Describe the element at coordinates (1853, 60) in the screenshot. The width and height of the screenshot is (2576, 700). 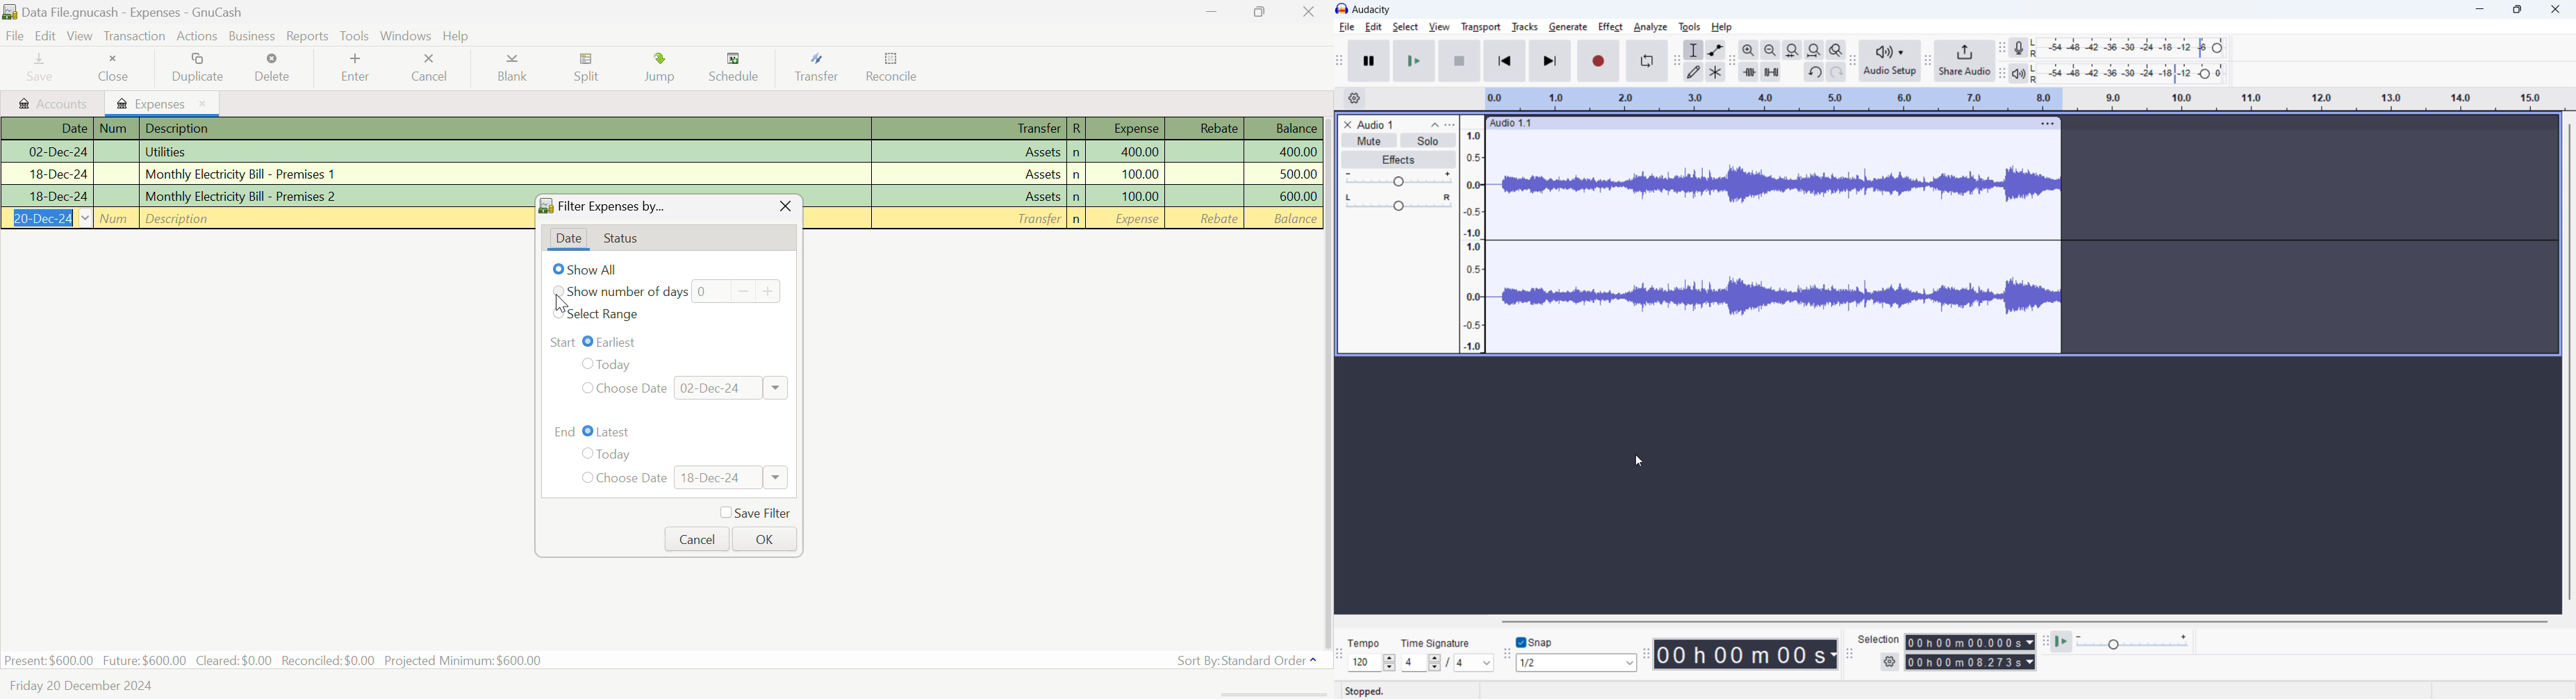
I see `audio setup toolbar` at that location.